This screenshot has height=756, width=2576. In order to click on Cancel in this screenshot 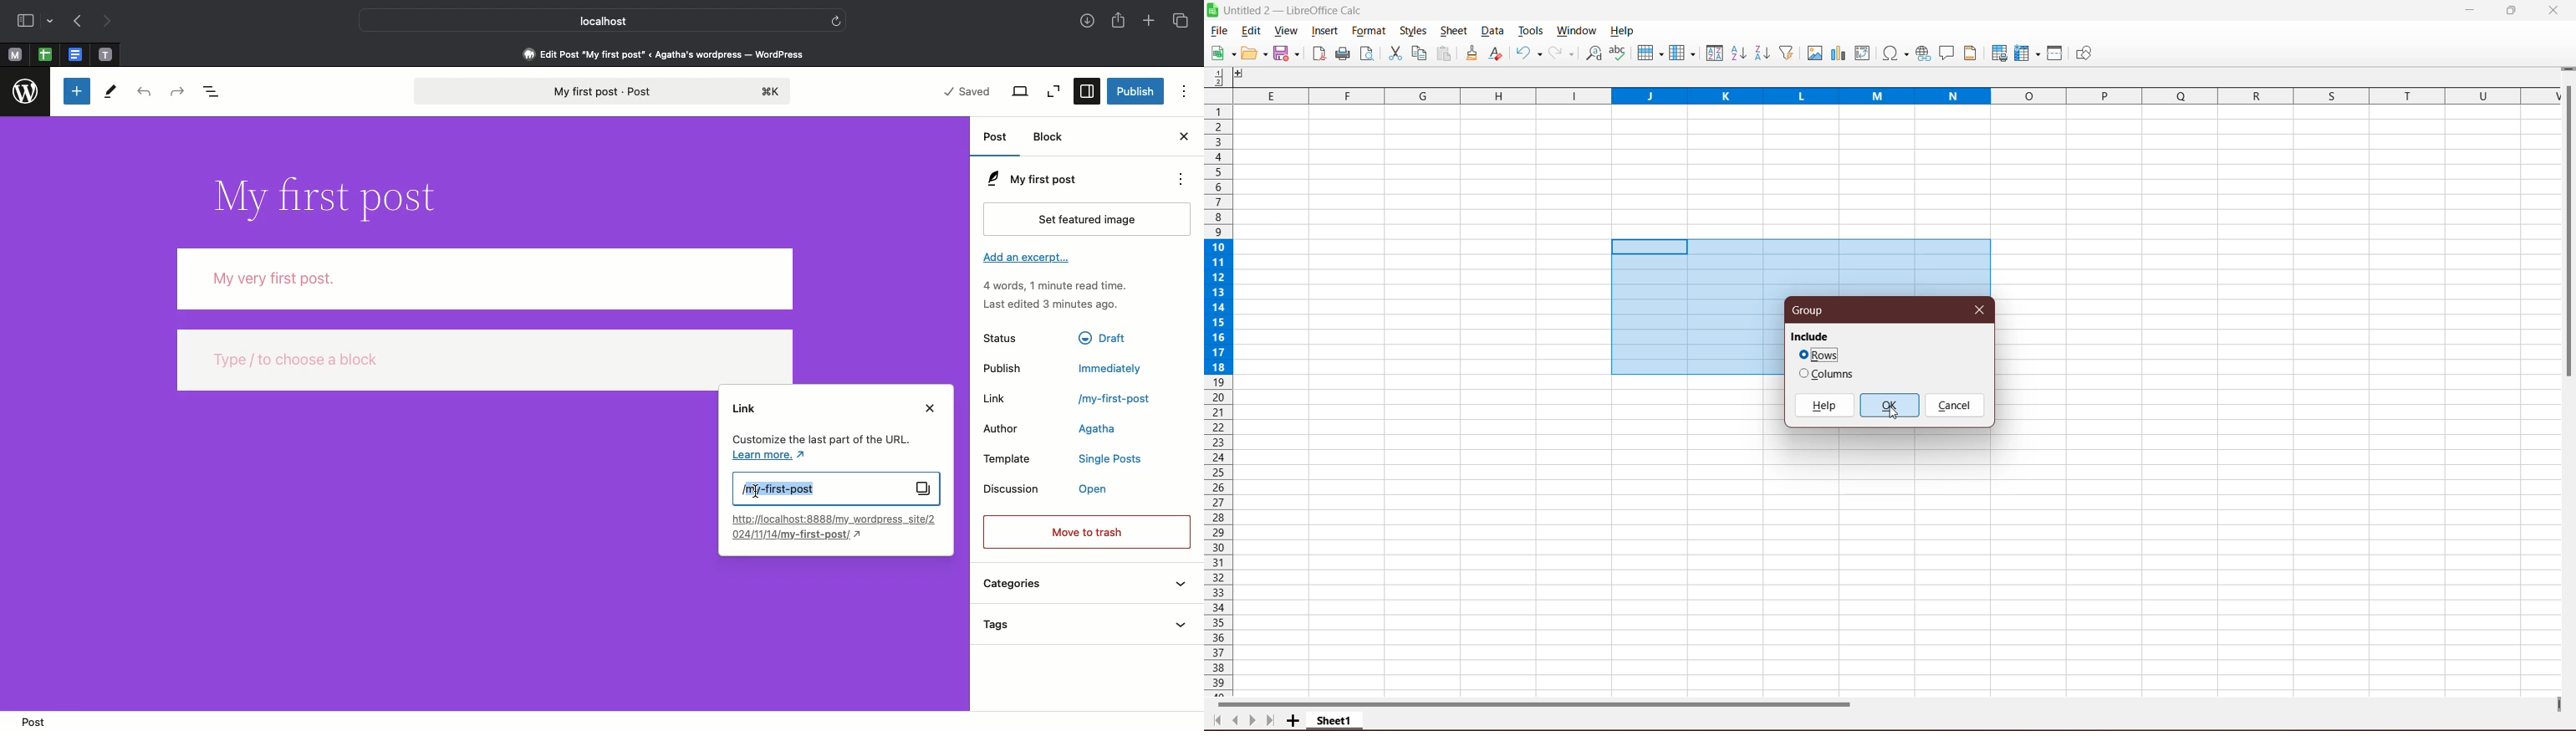, I will do `click(1956, 405)`.